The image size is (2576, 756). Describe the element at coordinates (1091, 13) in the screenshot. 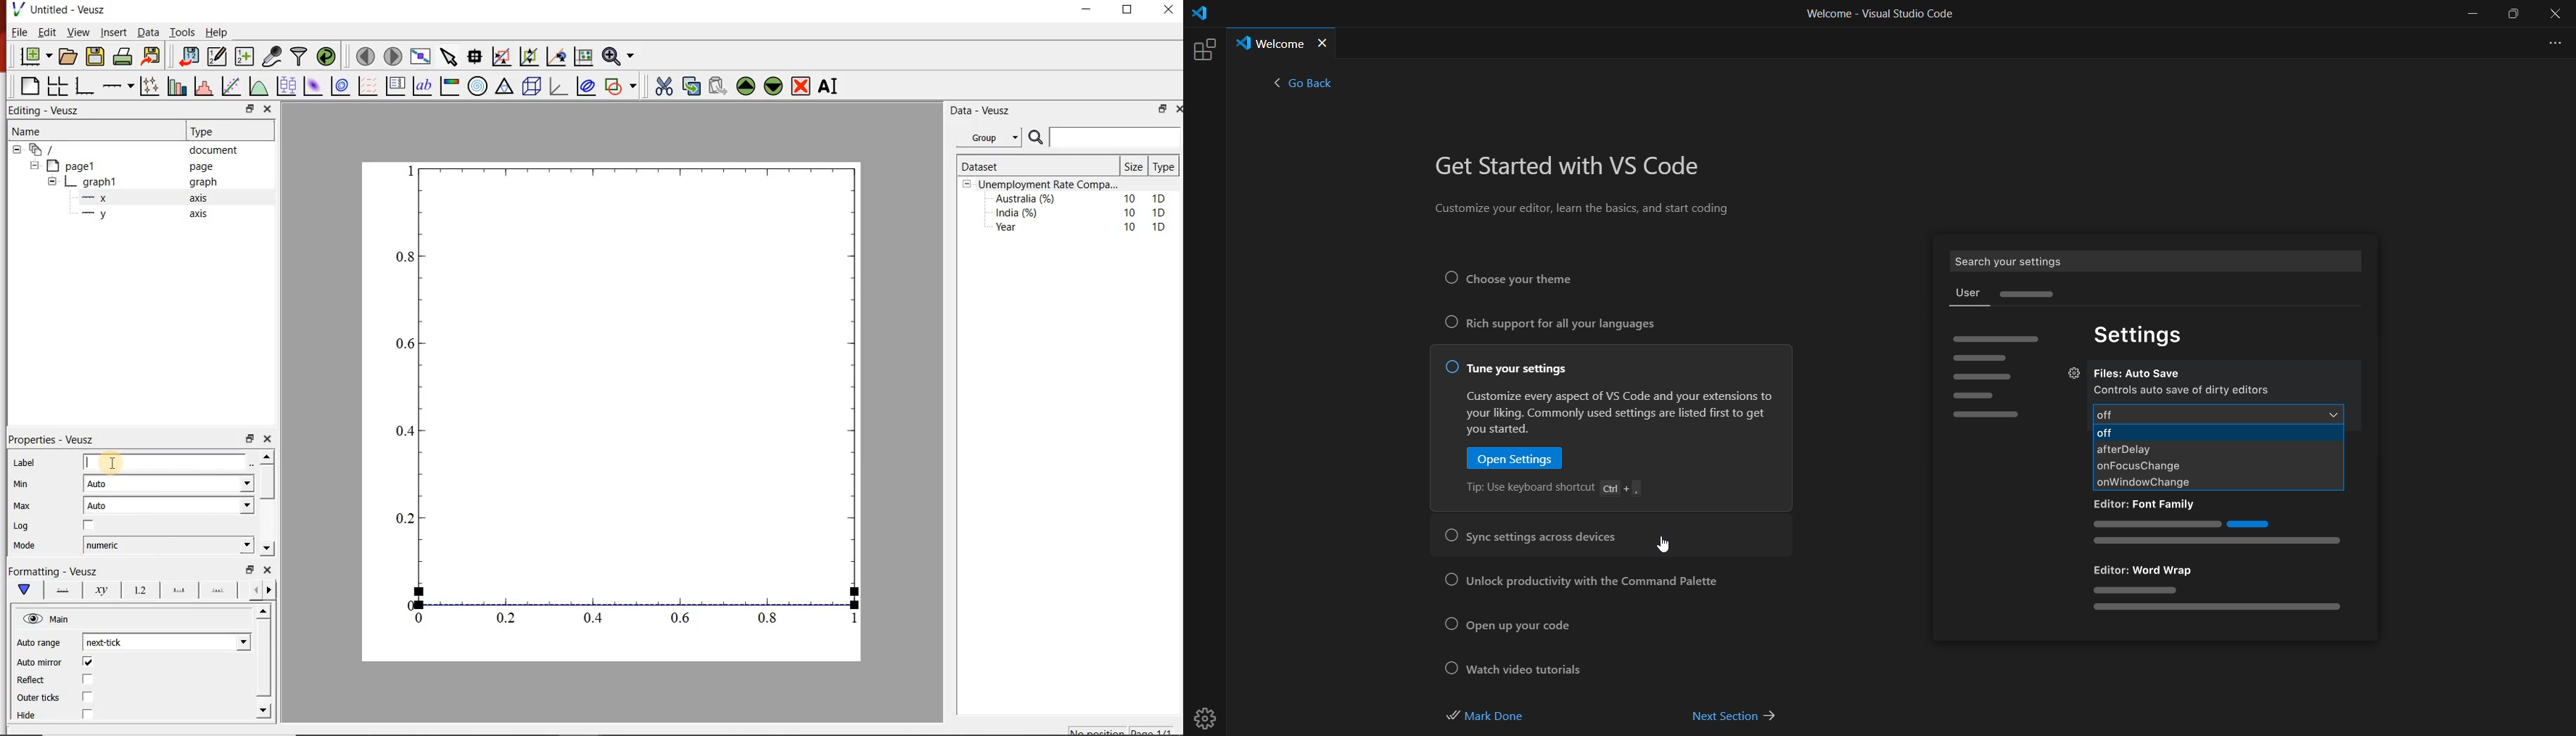

I see `minimise` at that location.